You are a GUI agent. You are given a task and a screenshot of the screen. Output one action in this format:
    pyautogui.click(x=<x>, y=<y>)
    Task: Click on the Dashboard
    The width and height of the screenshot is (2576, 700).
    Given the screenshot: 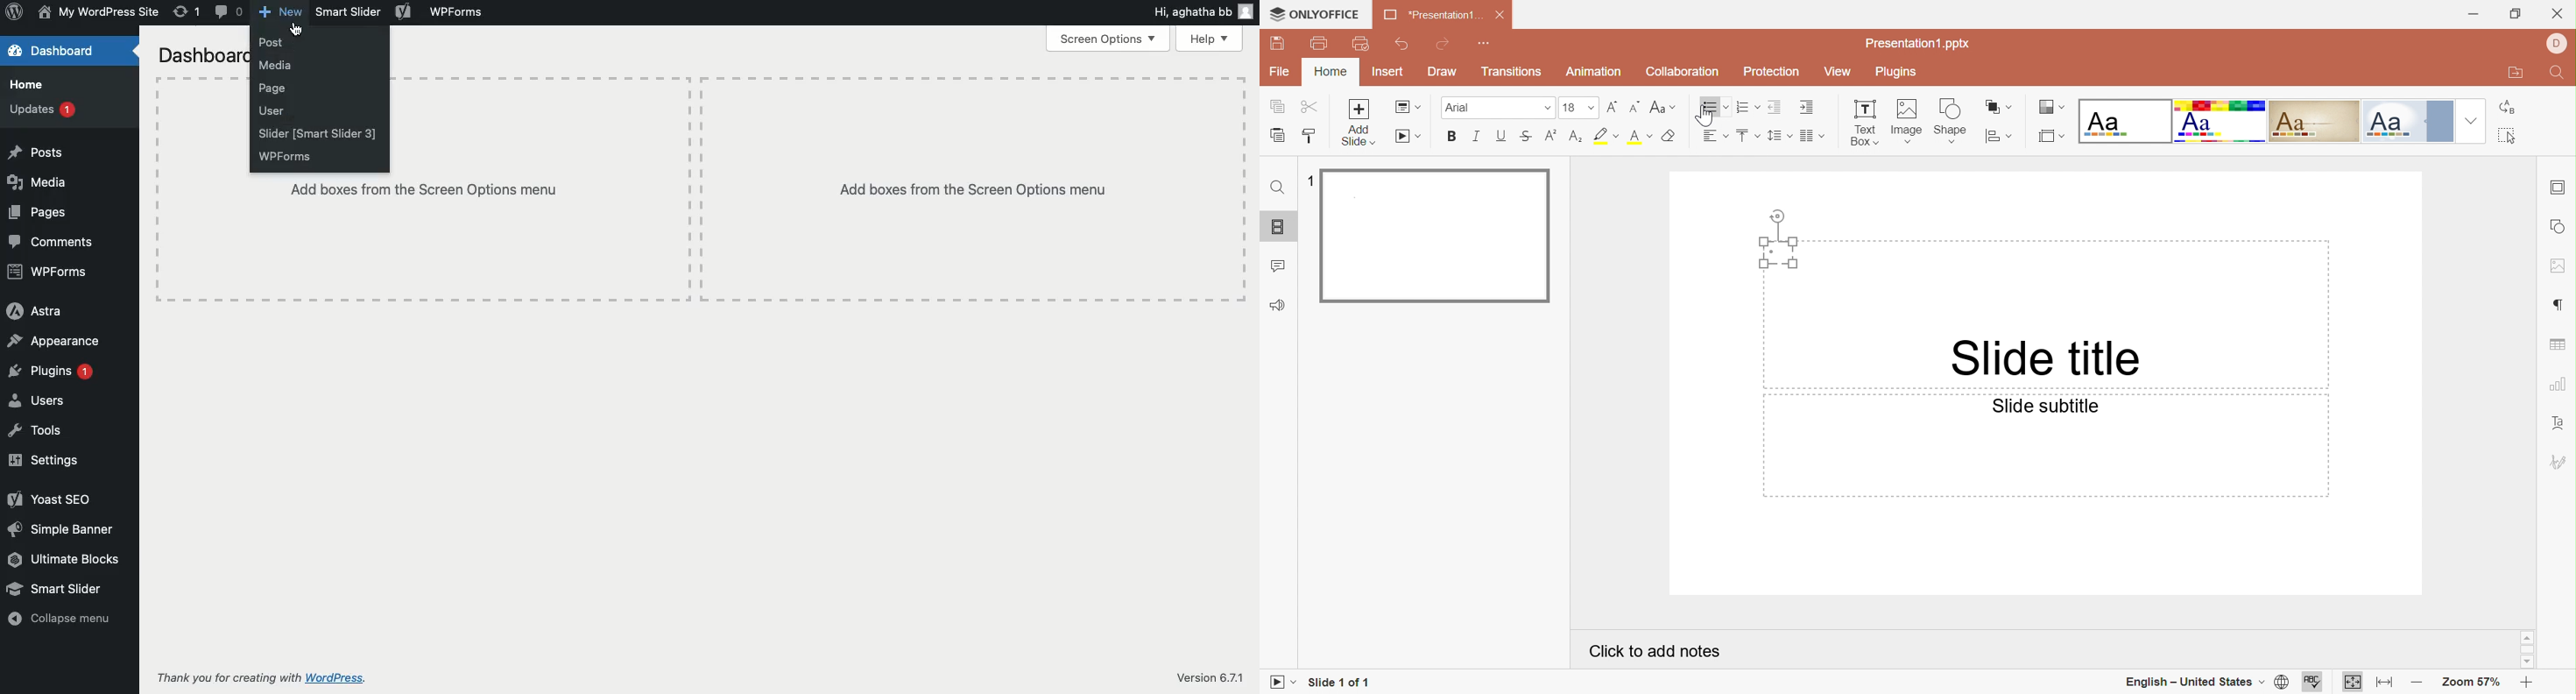 What is the action you would take?
    pyautogui.click(x=55, y=53)
    